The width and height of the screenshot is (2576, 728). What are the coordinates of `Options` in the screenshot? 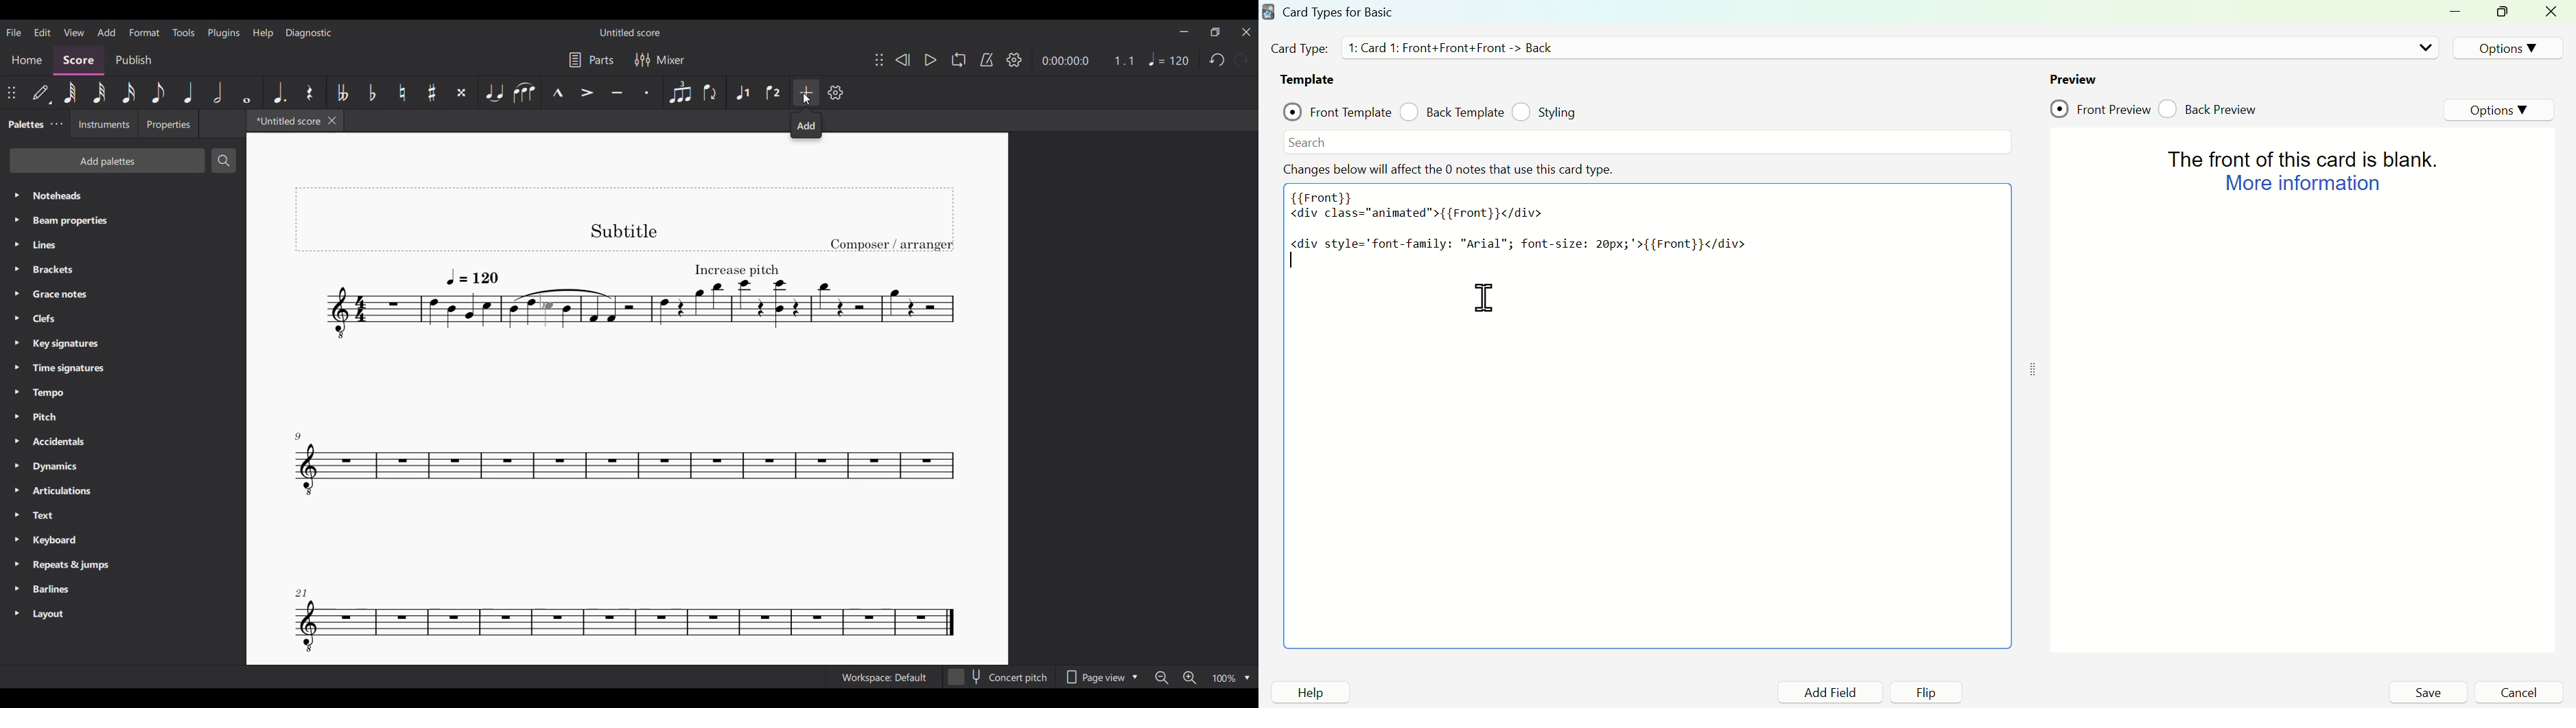 It's located at (2505, 47).